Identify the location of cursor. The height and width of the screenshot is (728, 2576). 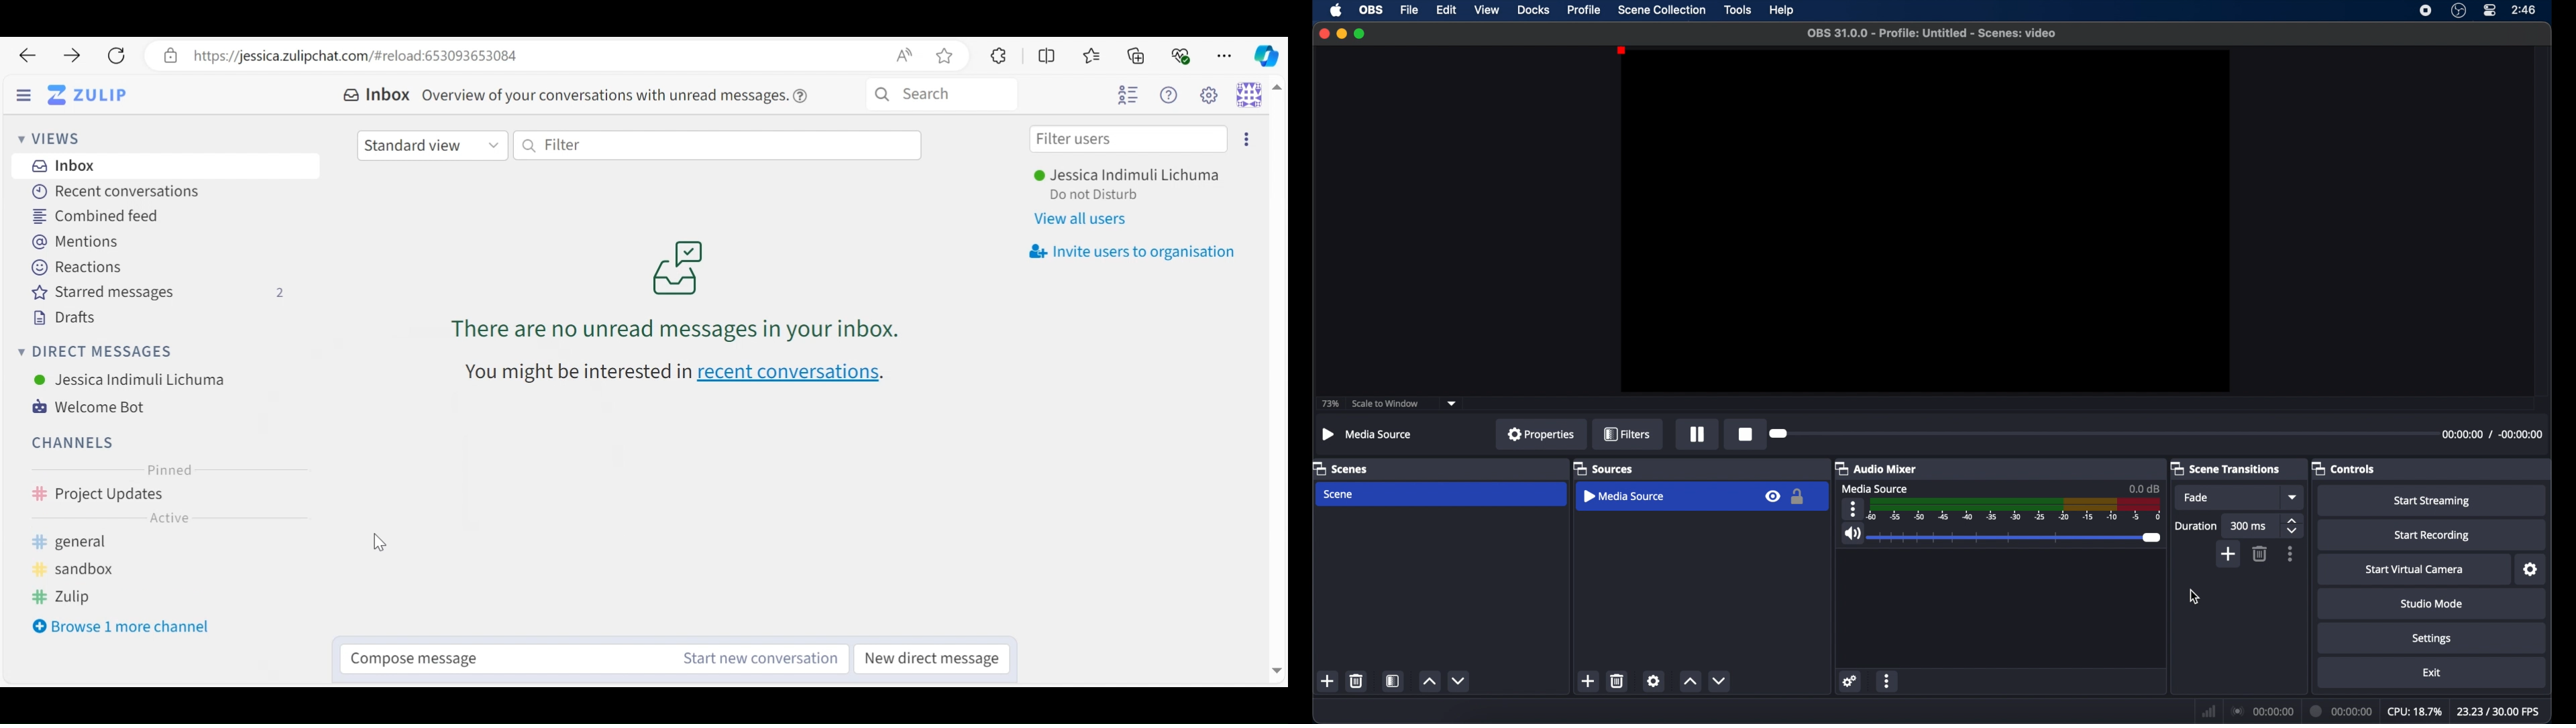
(379, 546).